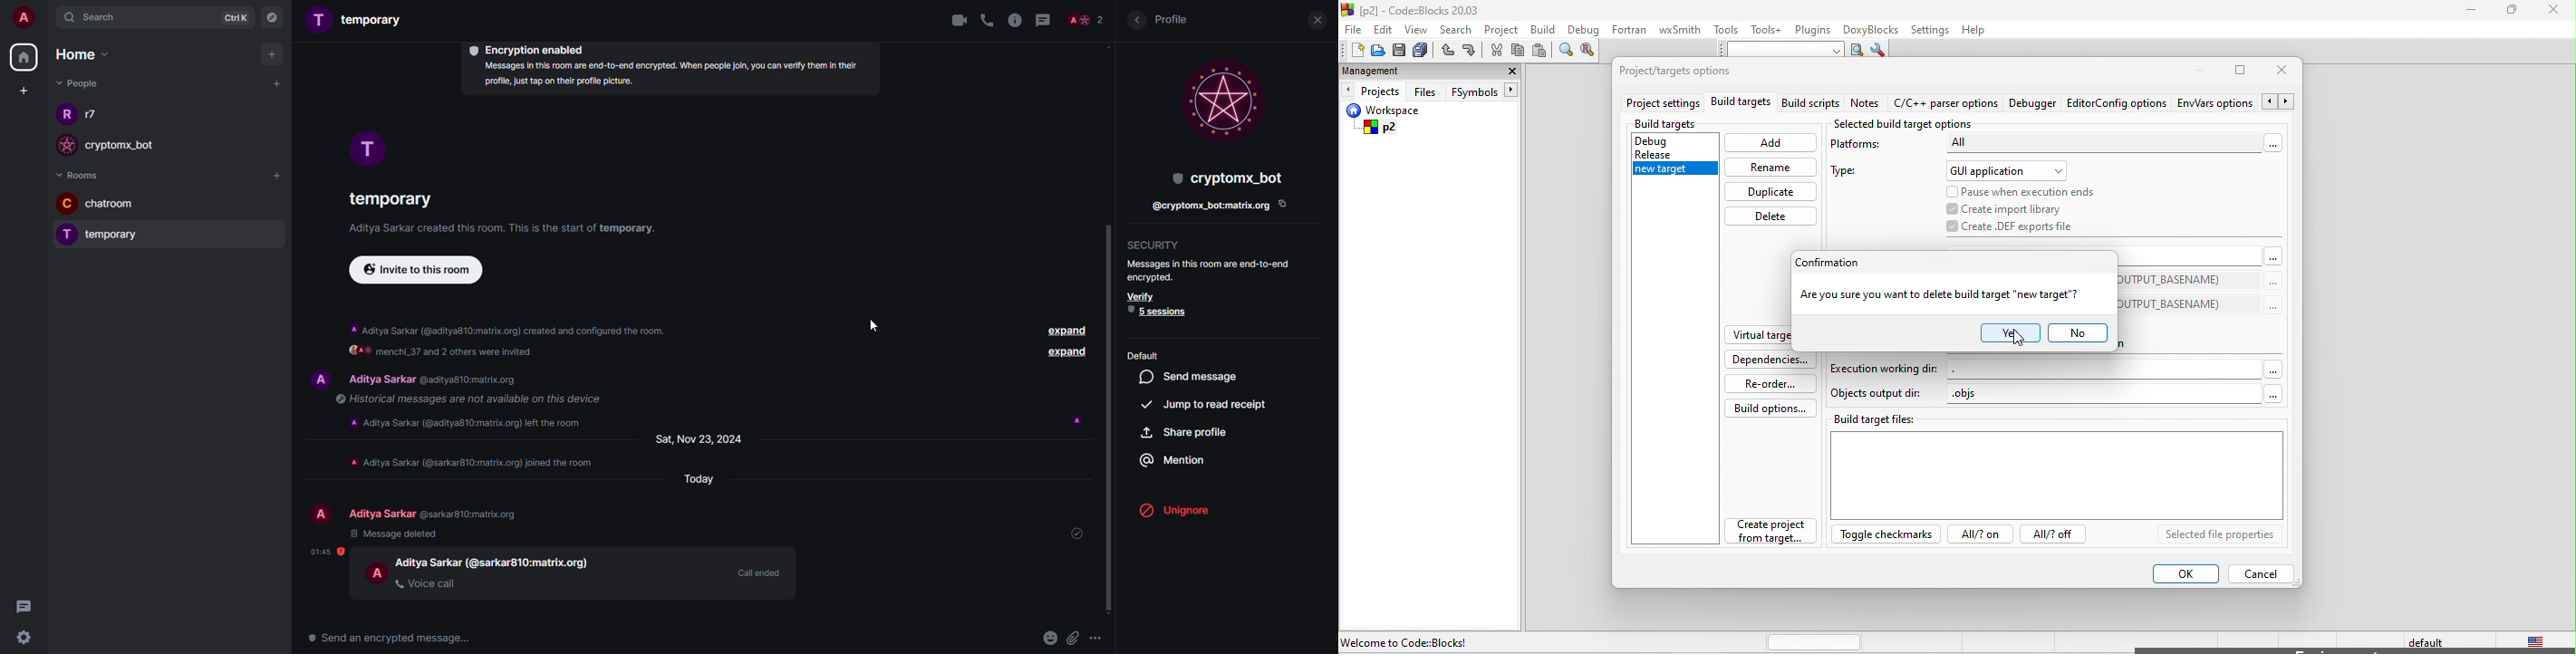  I want to click on redo, so click(1471, 52).